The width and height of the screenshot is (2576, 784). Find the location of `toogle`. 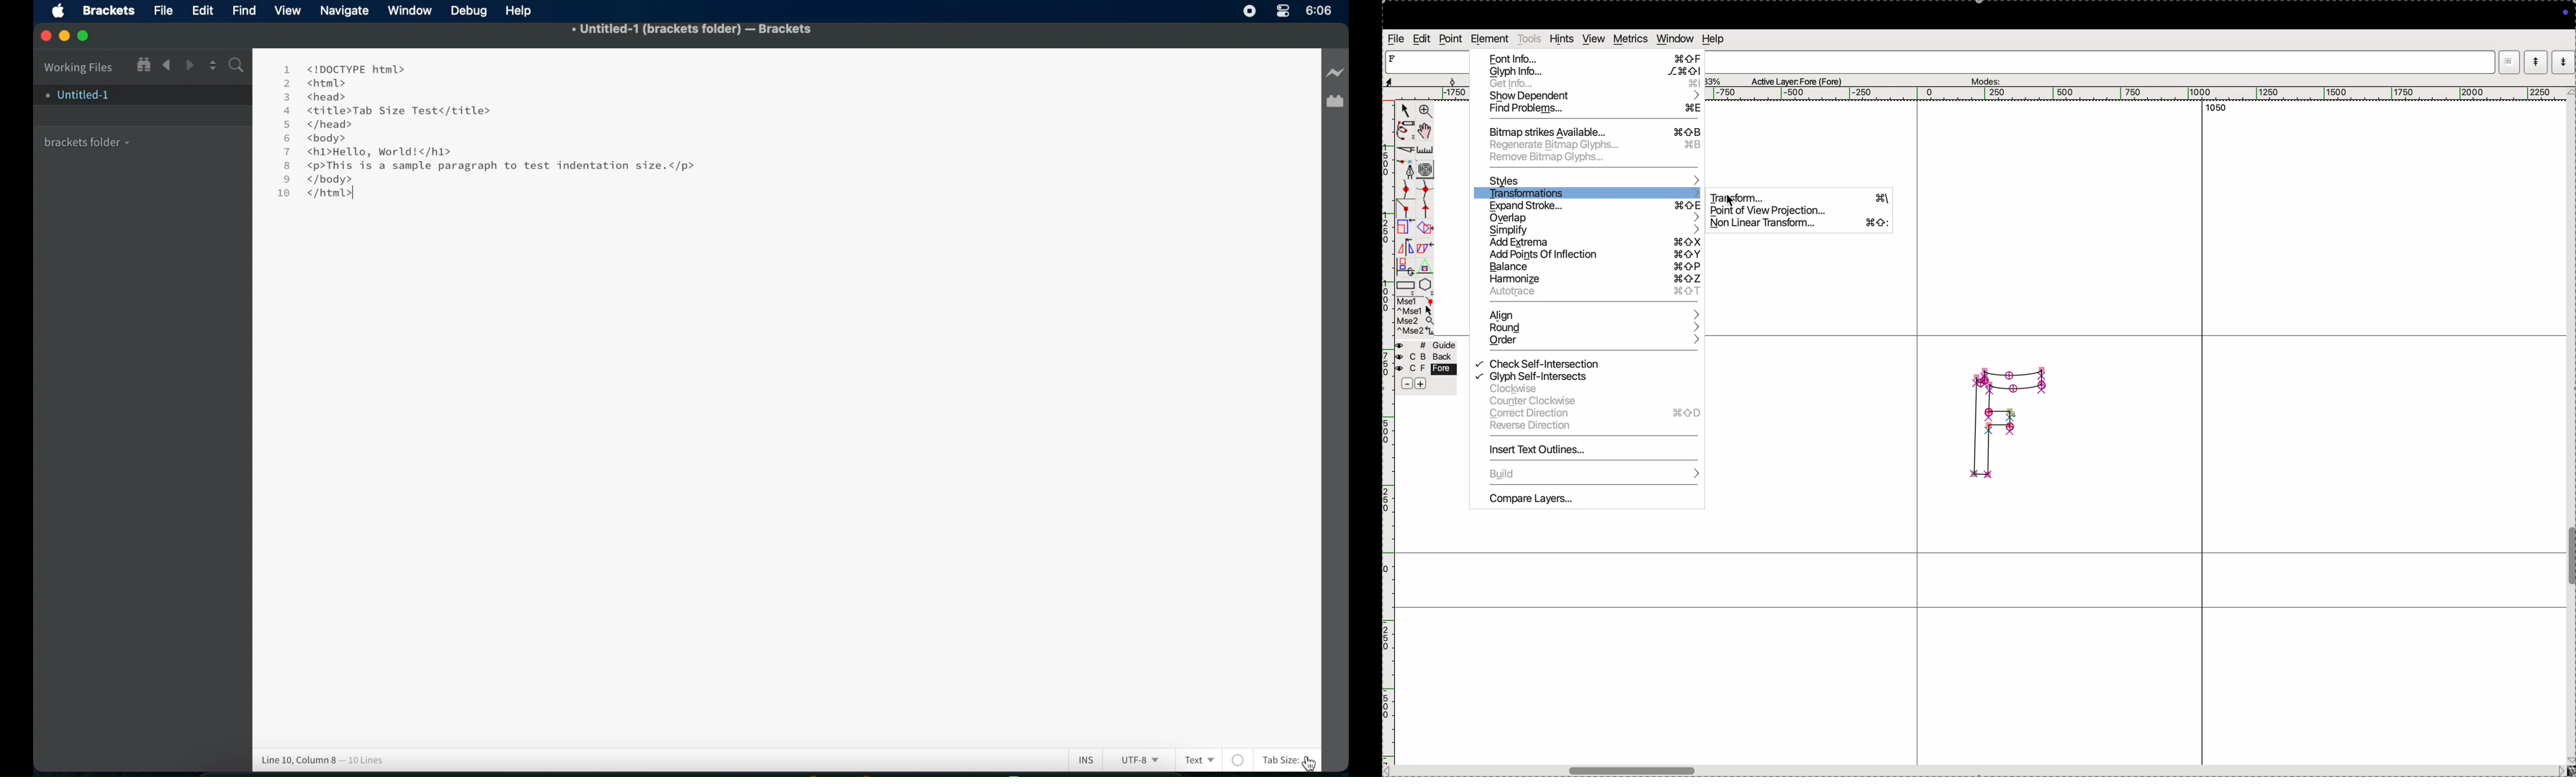

toogle is located at coordinates (2570, 559).